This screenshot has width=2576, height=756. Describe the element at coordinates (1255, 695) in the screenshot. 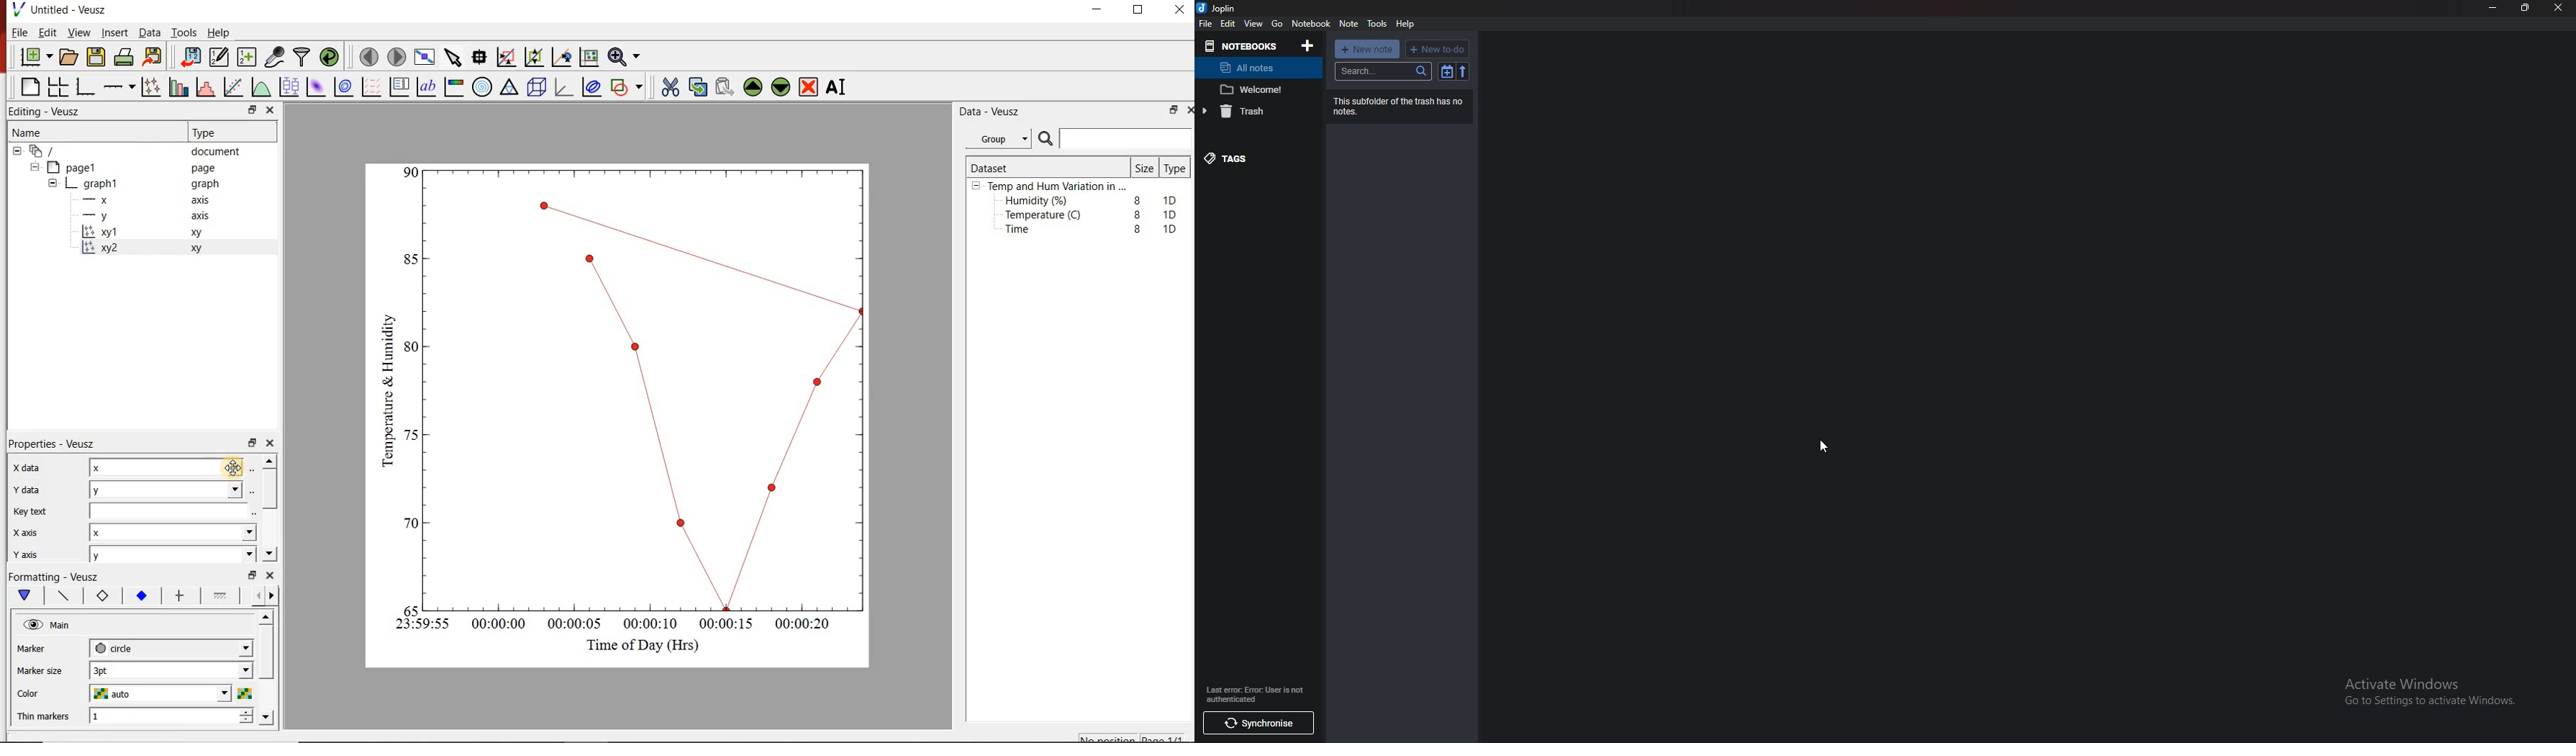

I see `info` at that location.